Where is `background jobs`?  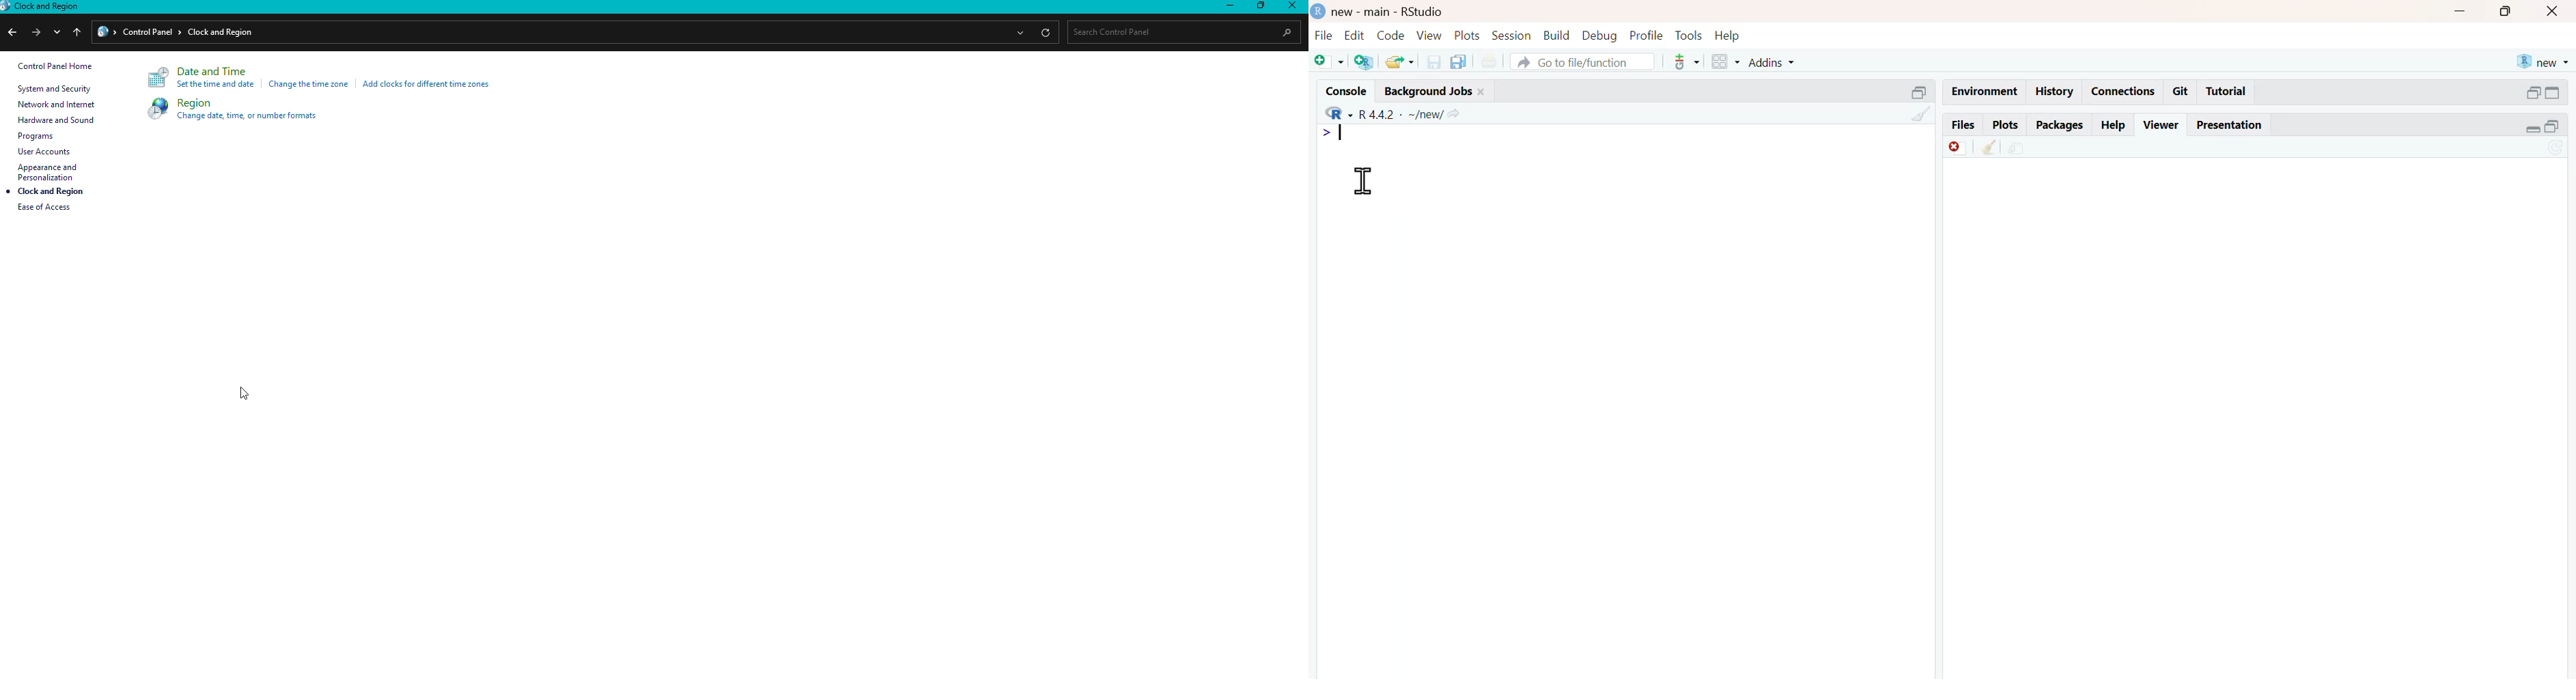
background jobs is located at coordinates (1429, 92).